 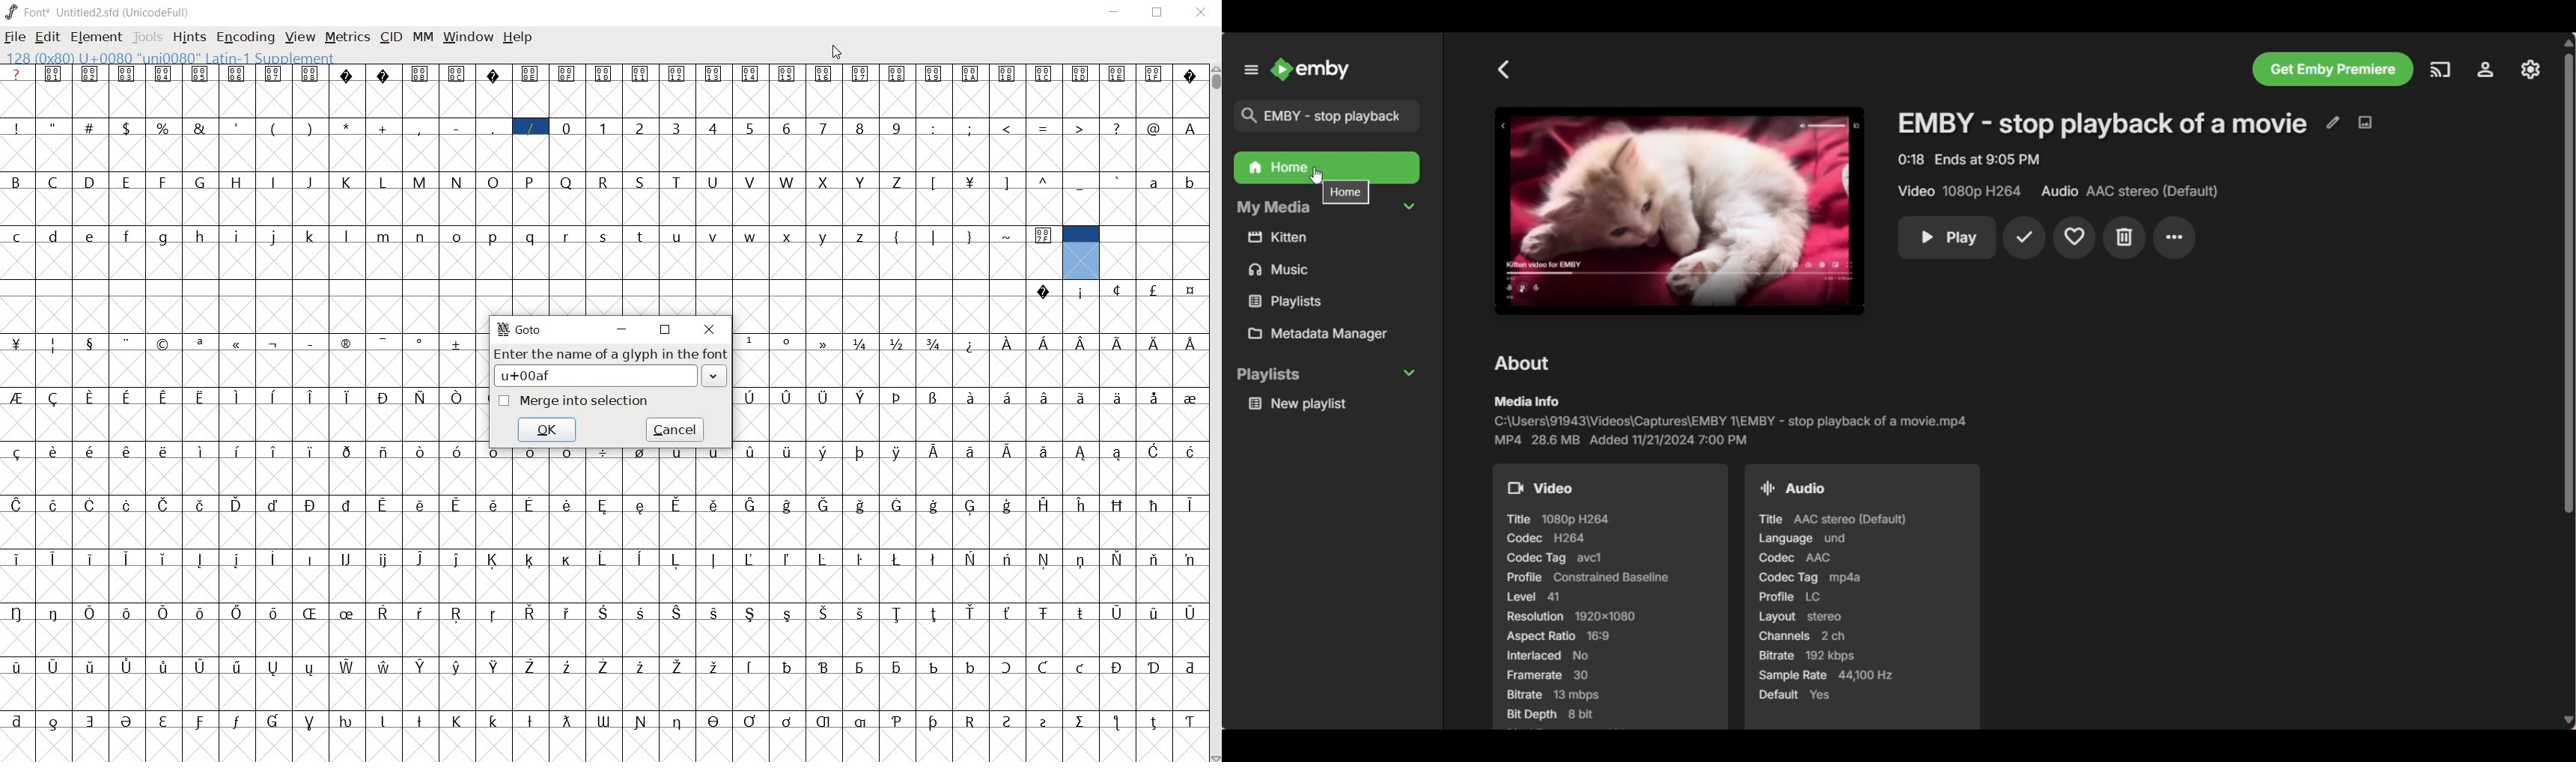 I want to click on [, so click(x=934, y=182).